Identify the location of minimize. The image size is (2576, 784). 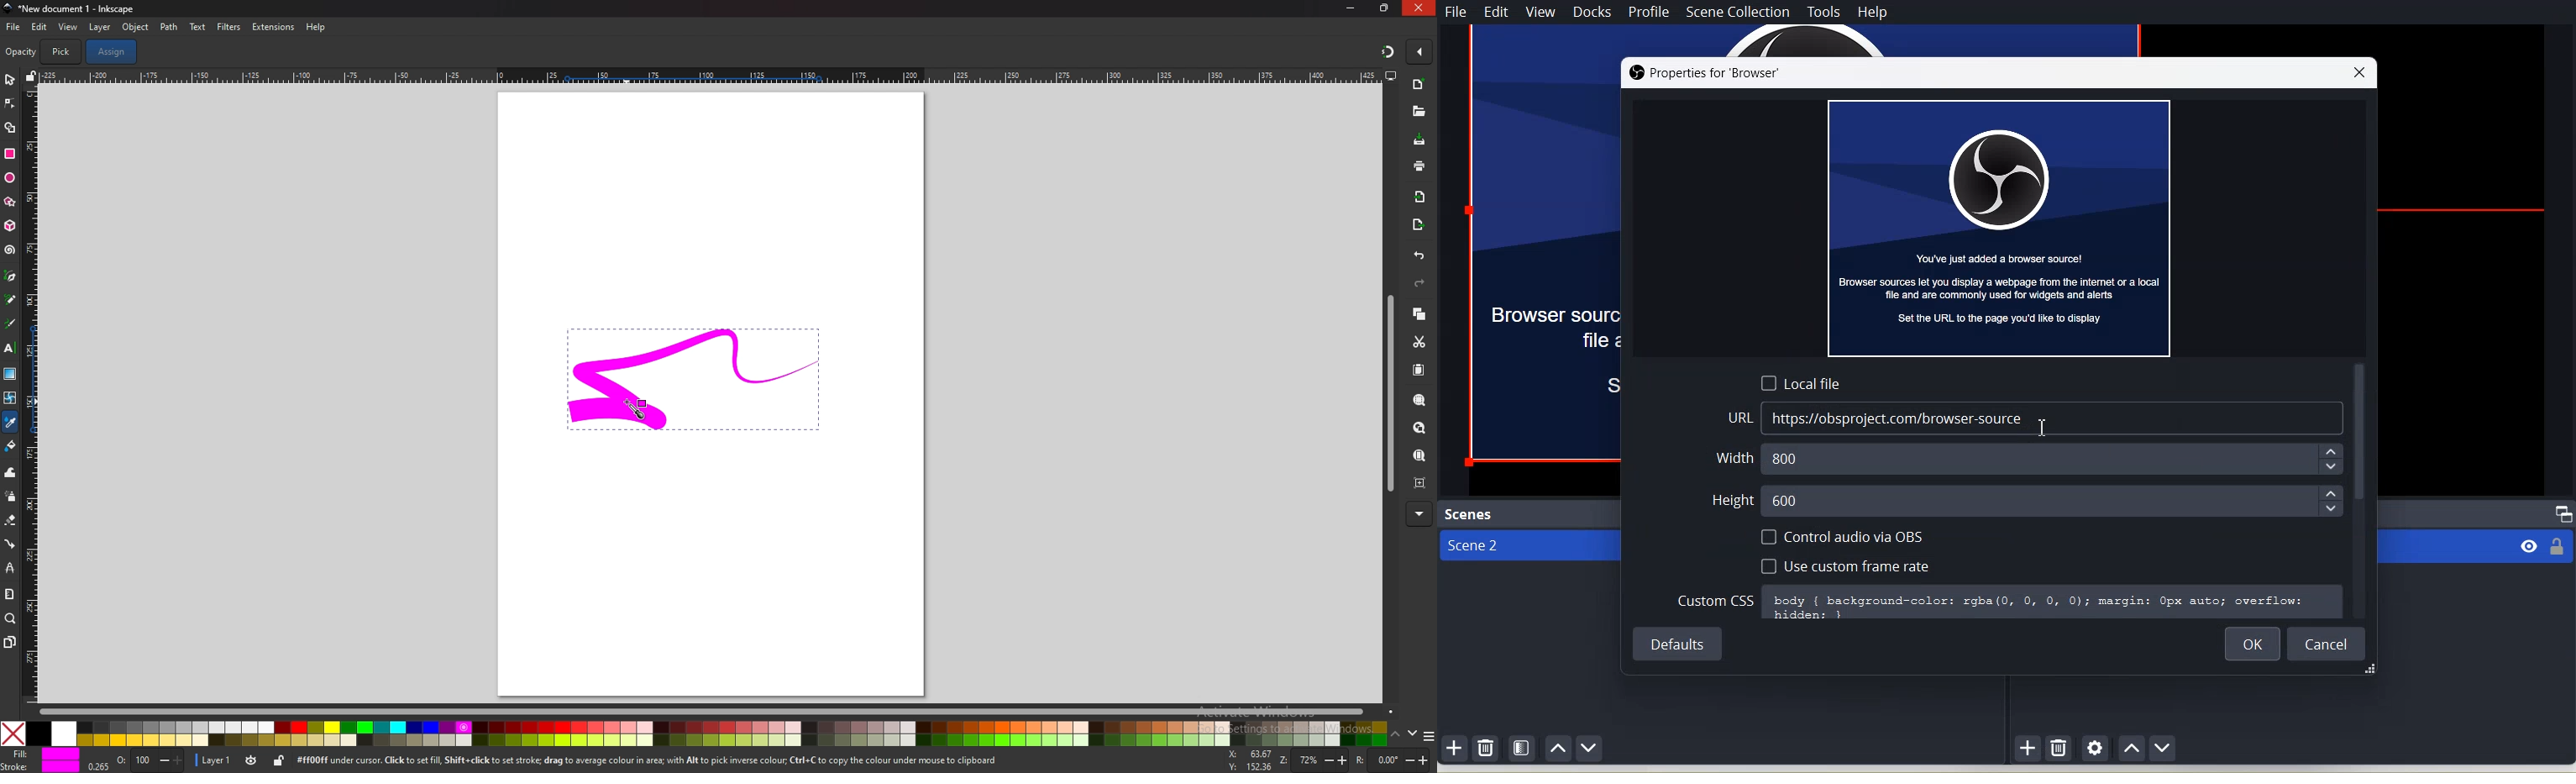
(1353, 8).